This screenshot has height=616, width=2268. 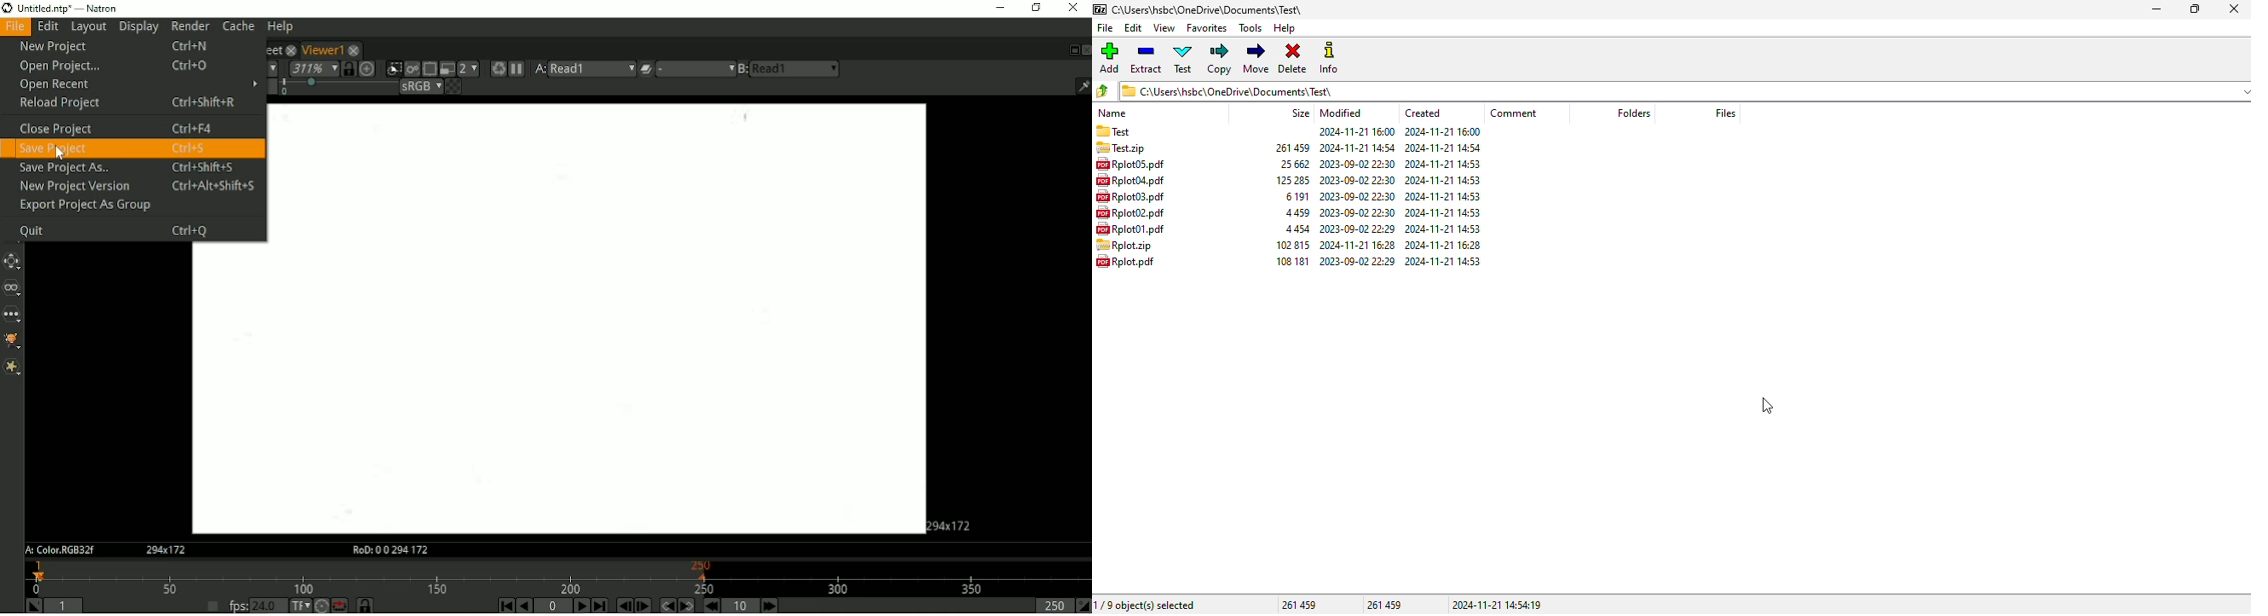 I want to click on size, so click(x=1298, y=229).